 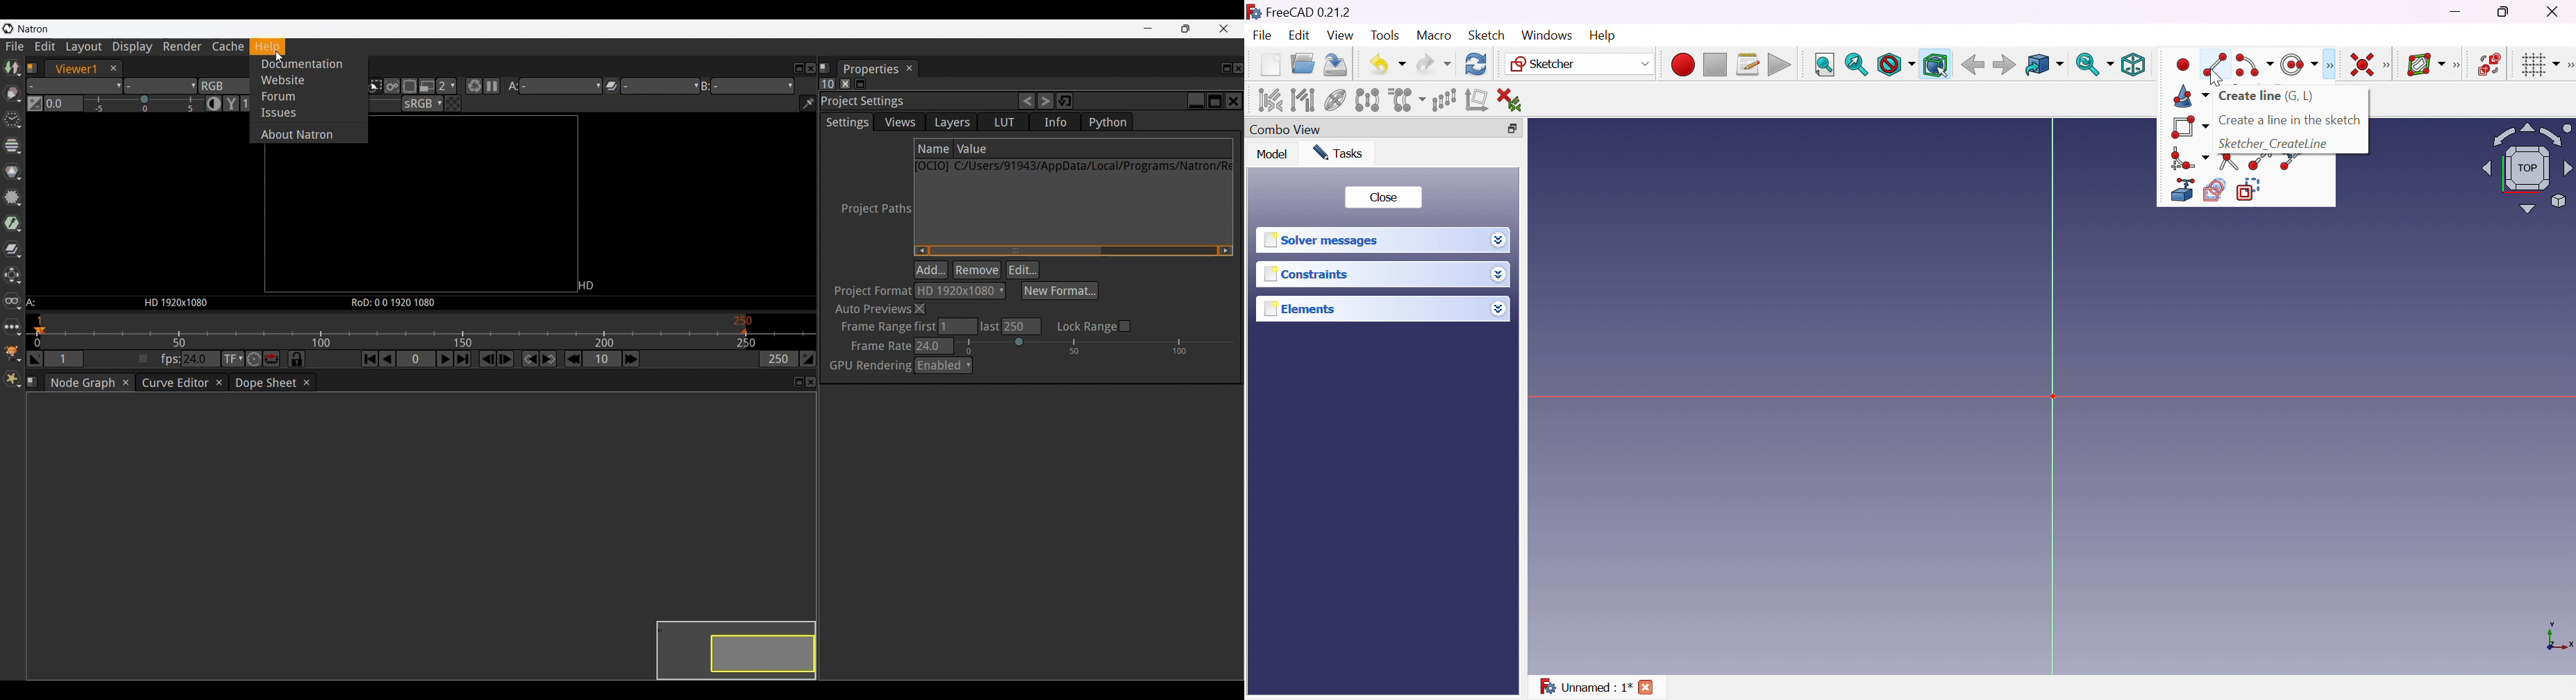 What do you see at coordinates (1581, 65) in the screenshot?
I see `Sketcher` at bounding box center [1581, 65].